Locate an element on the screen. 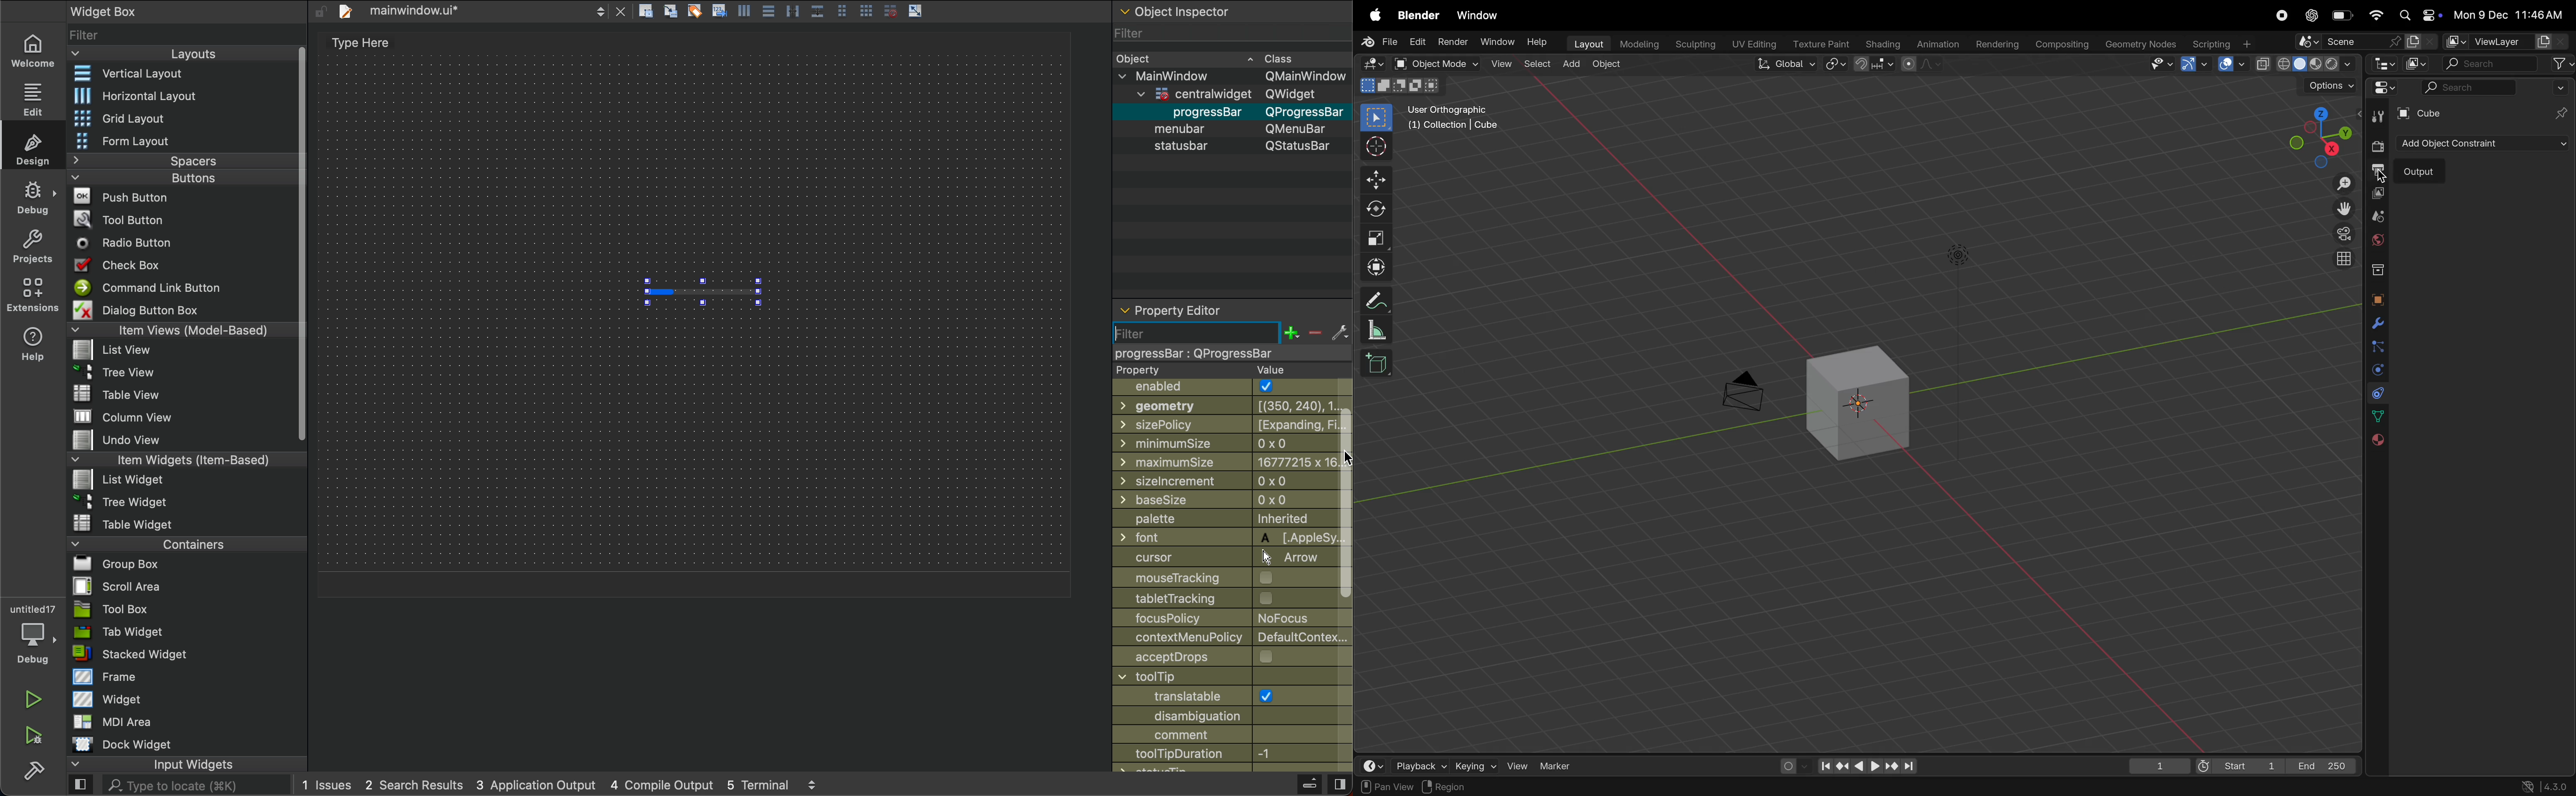  show gimzo is located at coordinates (2193, 64).